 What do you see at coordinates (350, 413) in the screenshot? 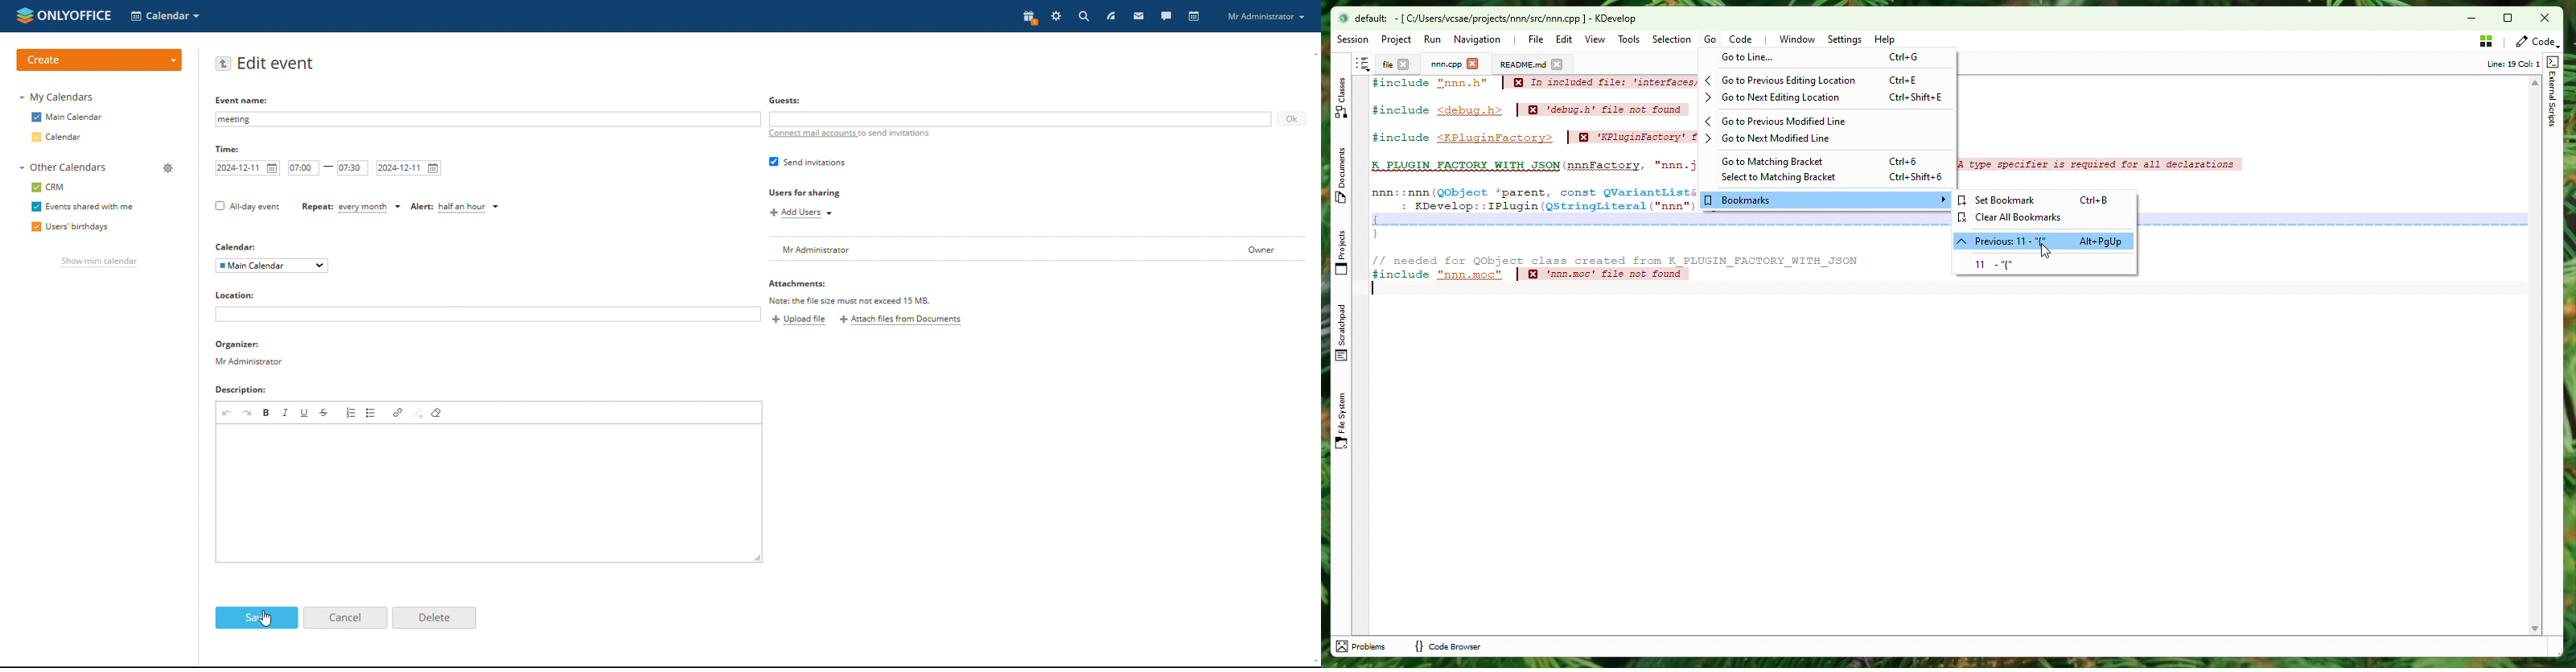
I see `insert/remove numbered list` at bounding box center [350, 413].